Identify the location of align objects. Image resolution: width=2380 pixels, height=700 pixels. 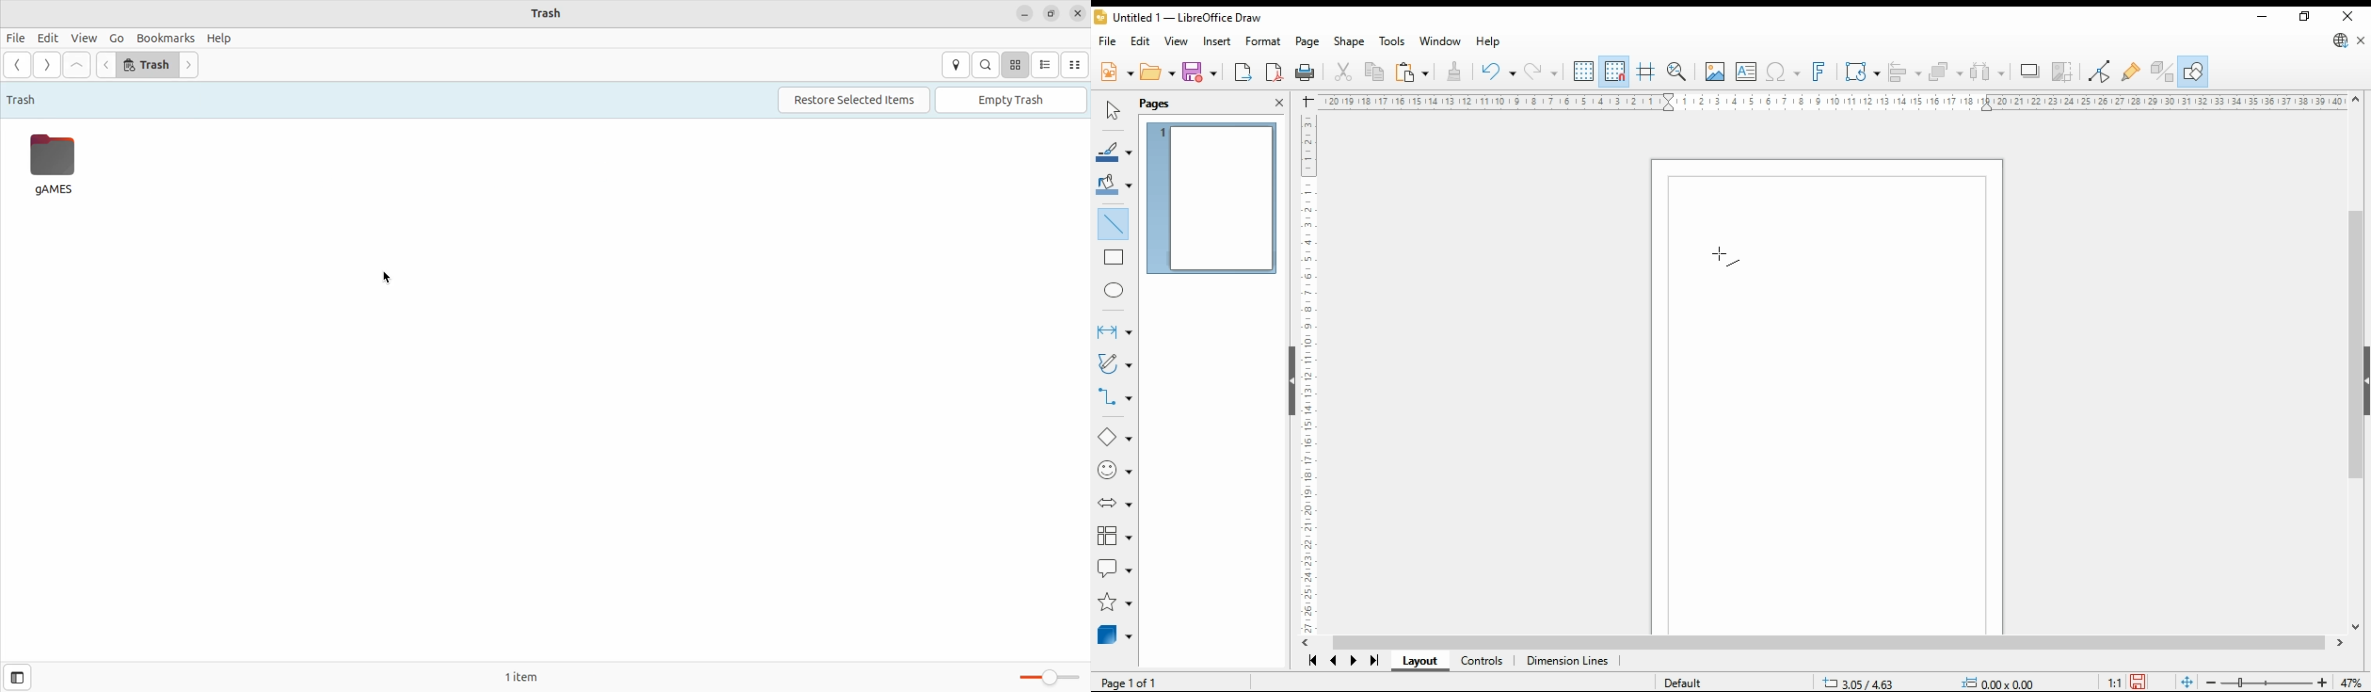
(1905, 71).